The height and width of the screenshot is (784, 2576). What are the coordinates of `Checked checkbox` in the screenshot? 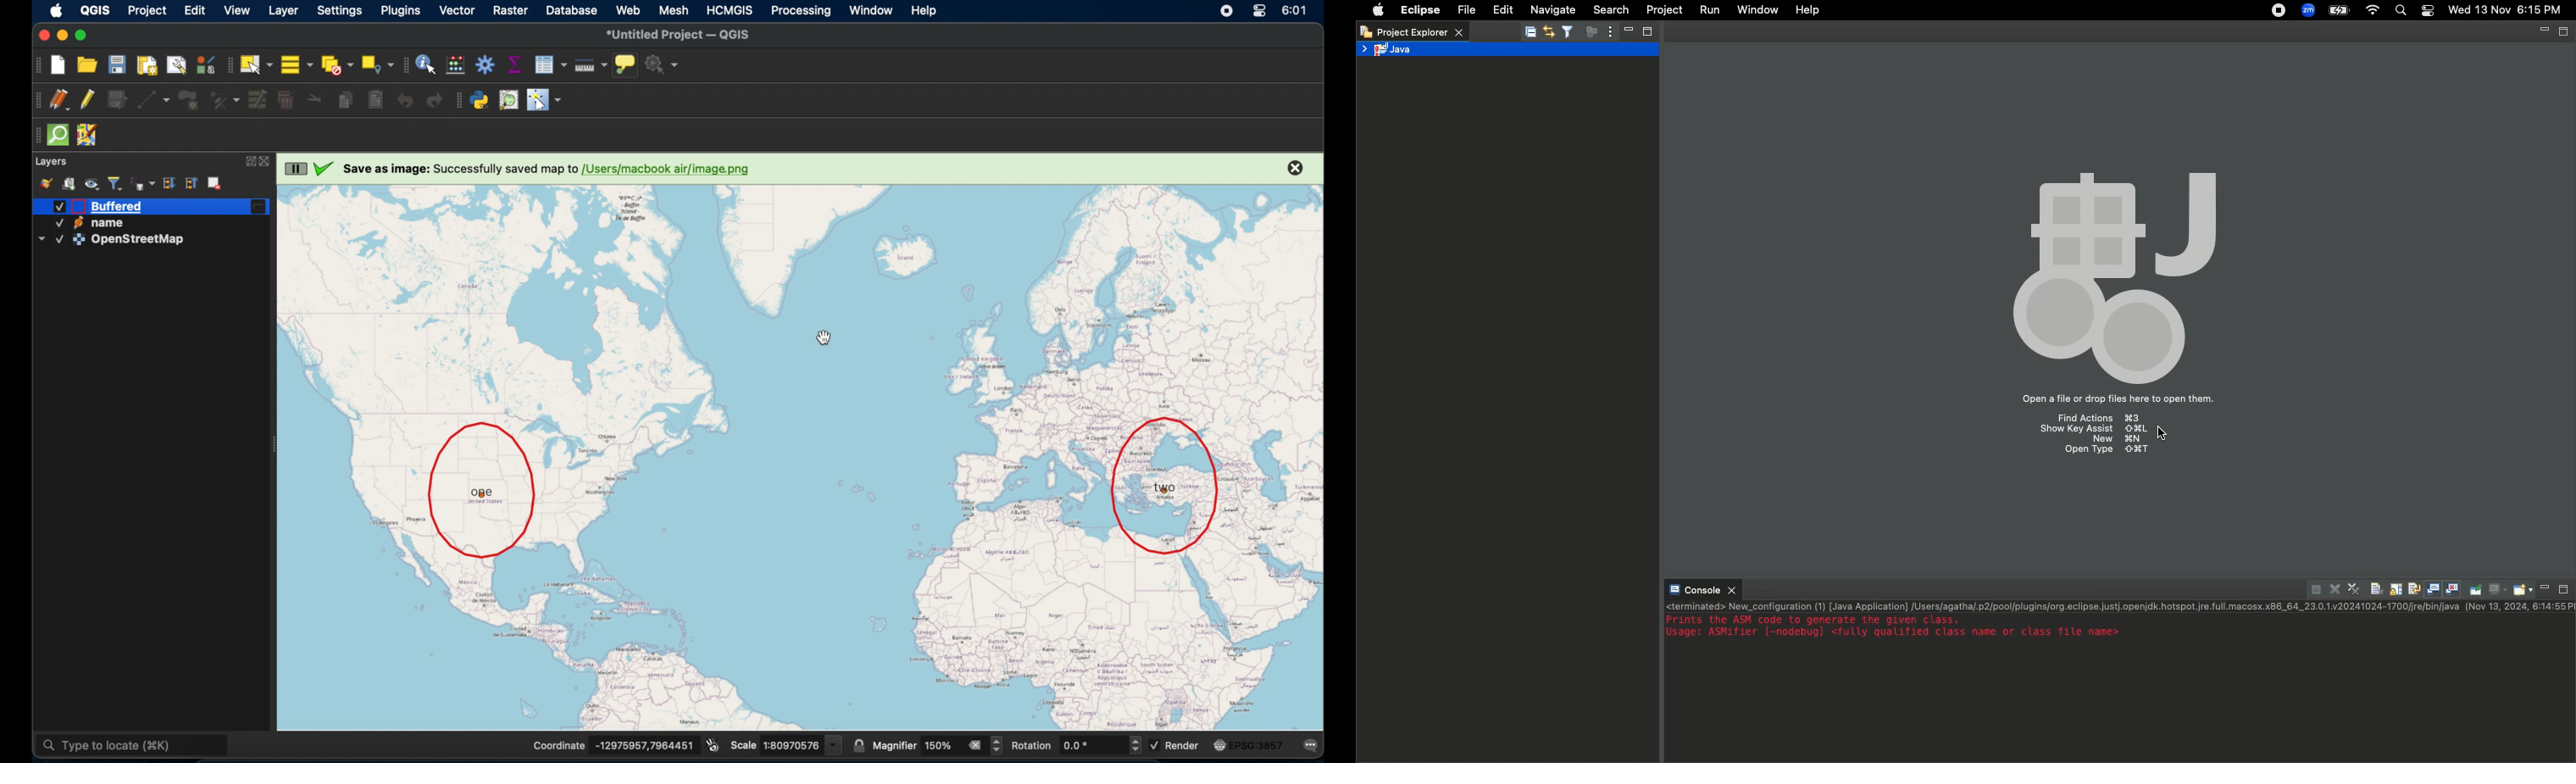 It's located at (1155, 745).